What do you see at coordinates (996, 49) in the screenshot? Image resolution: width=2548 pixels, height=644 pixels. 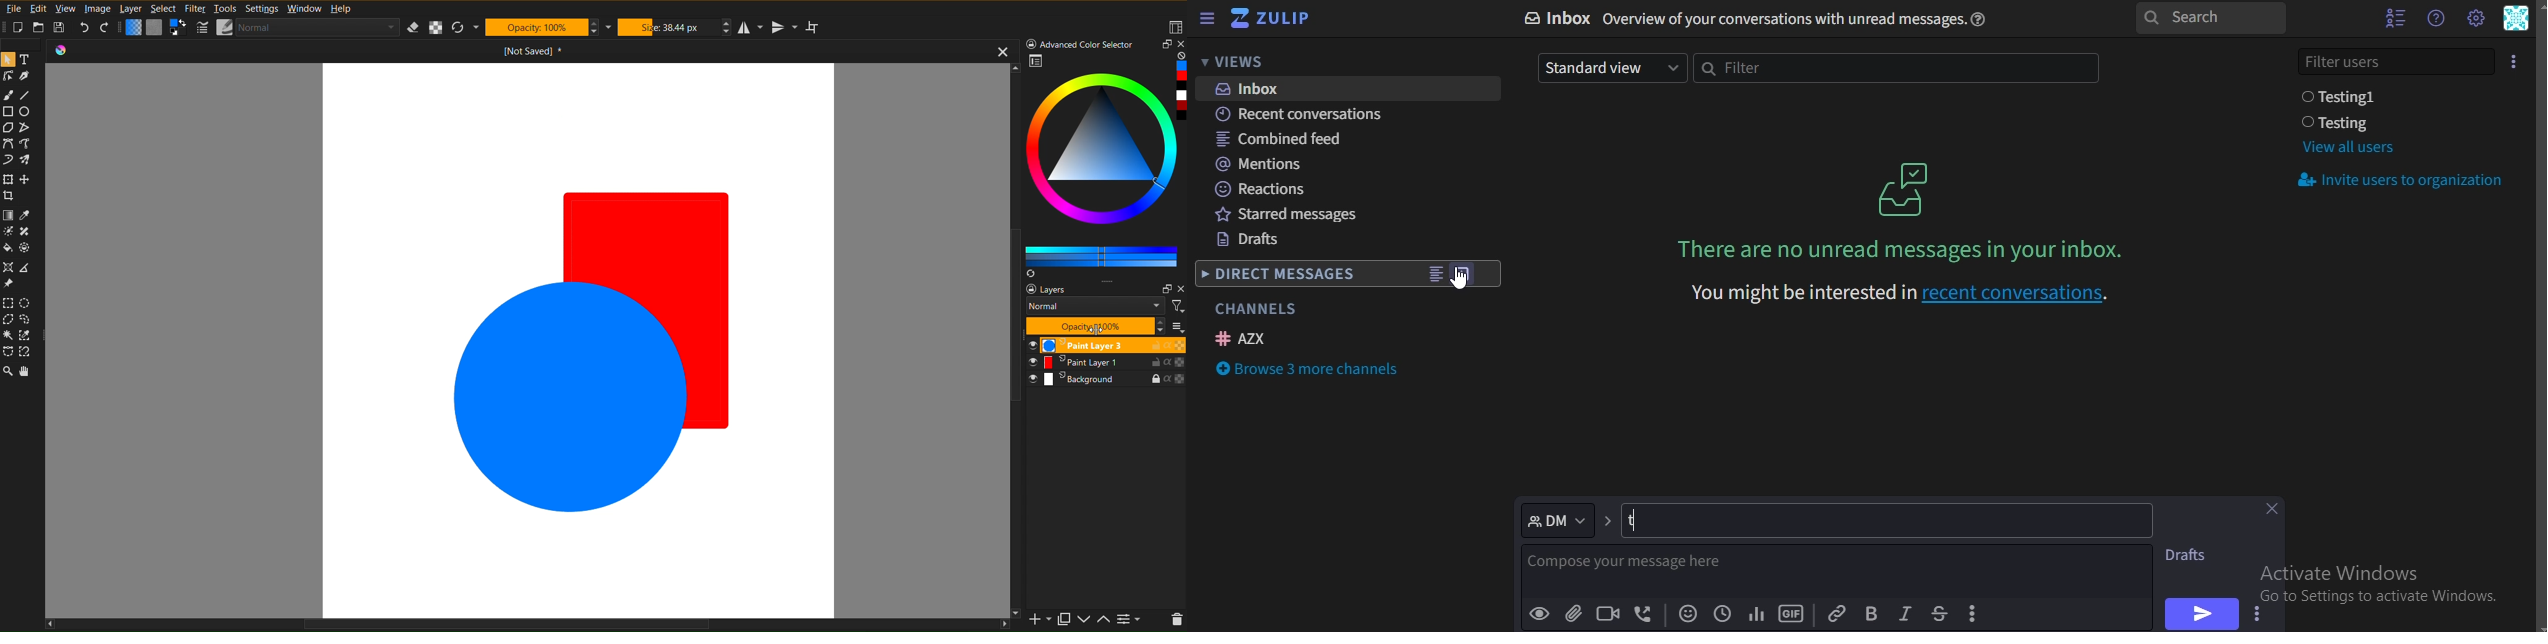 I see `close` at bounding box center [996, 49].